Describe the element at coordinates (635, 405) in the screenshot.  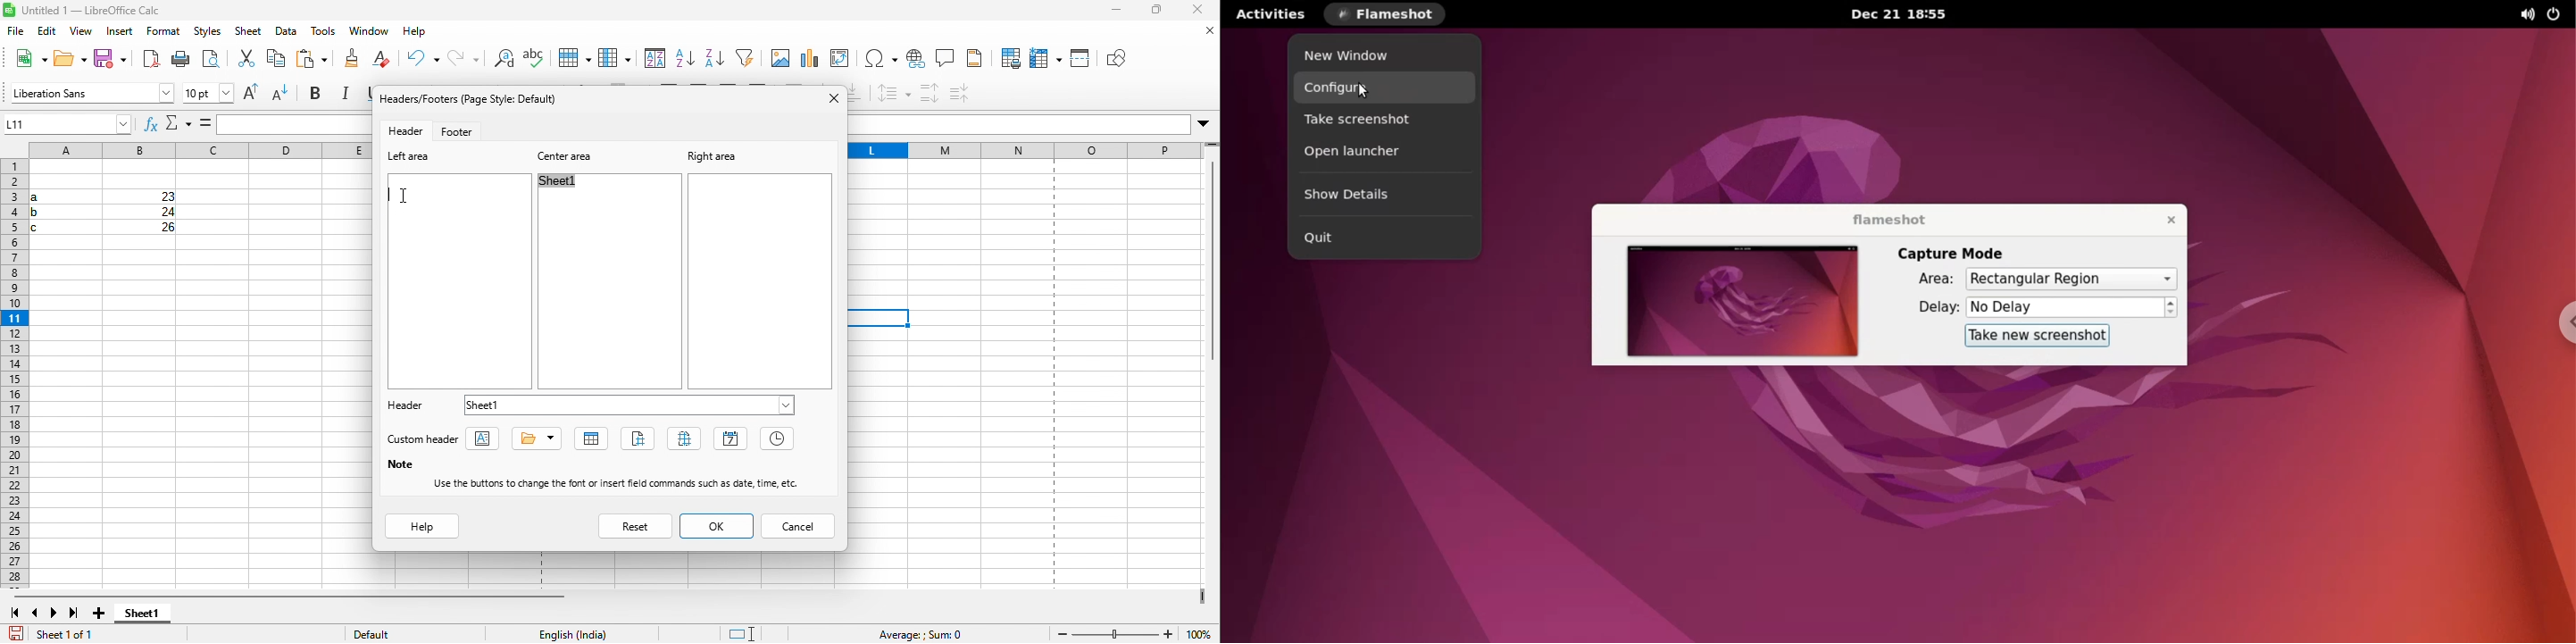
I see `sheet 1` at that location.